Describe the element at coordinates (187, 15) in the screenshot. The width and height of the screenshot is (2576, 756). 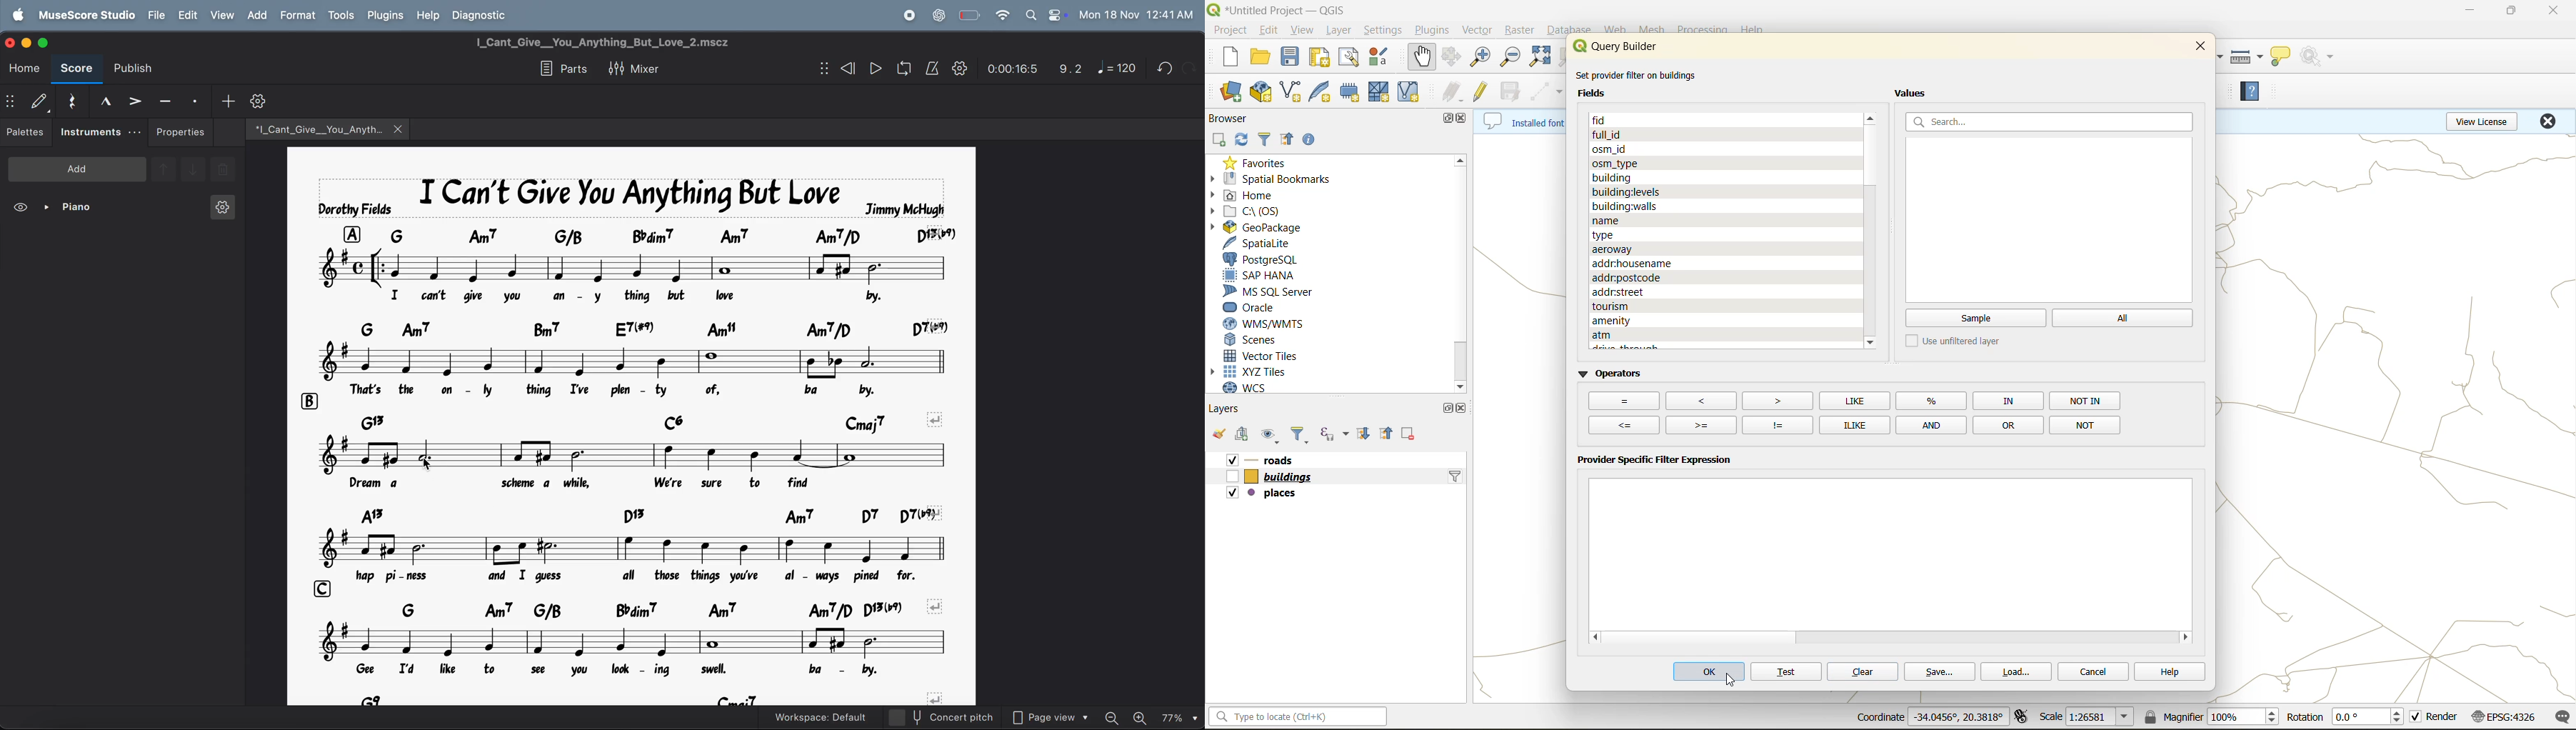
I see `edit` at that location.